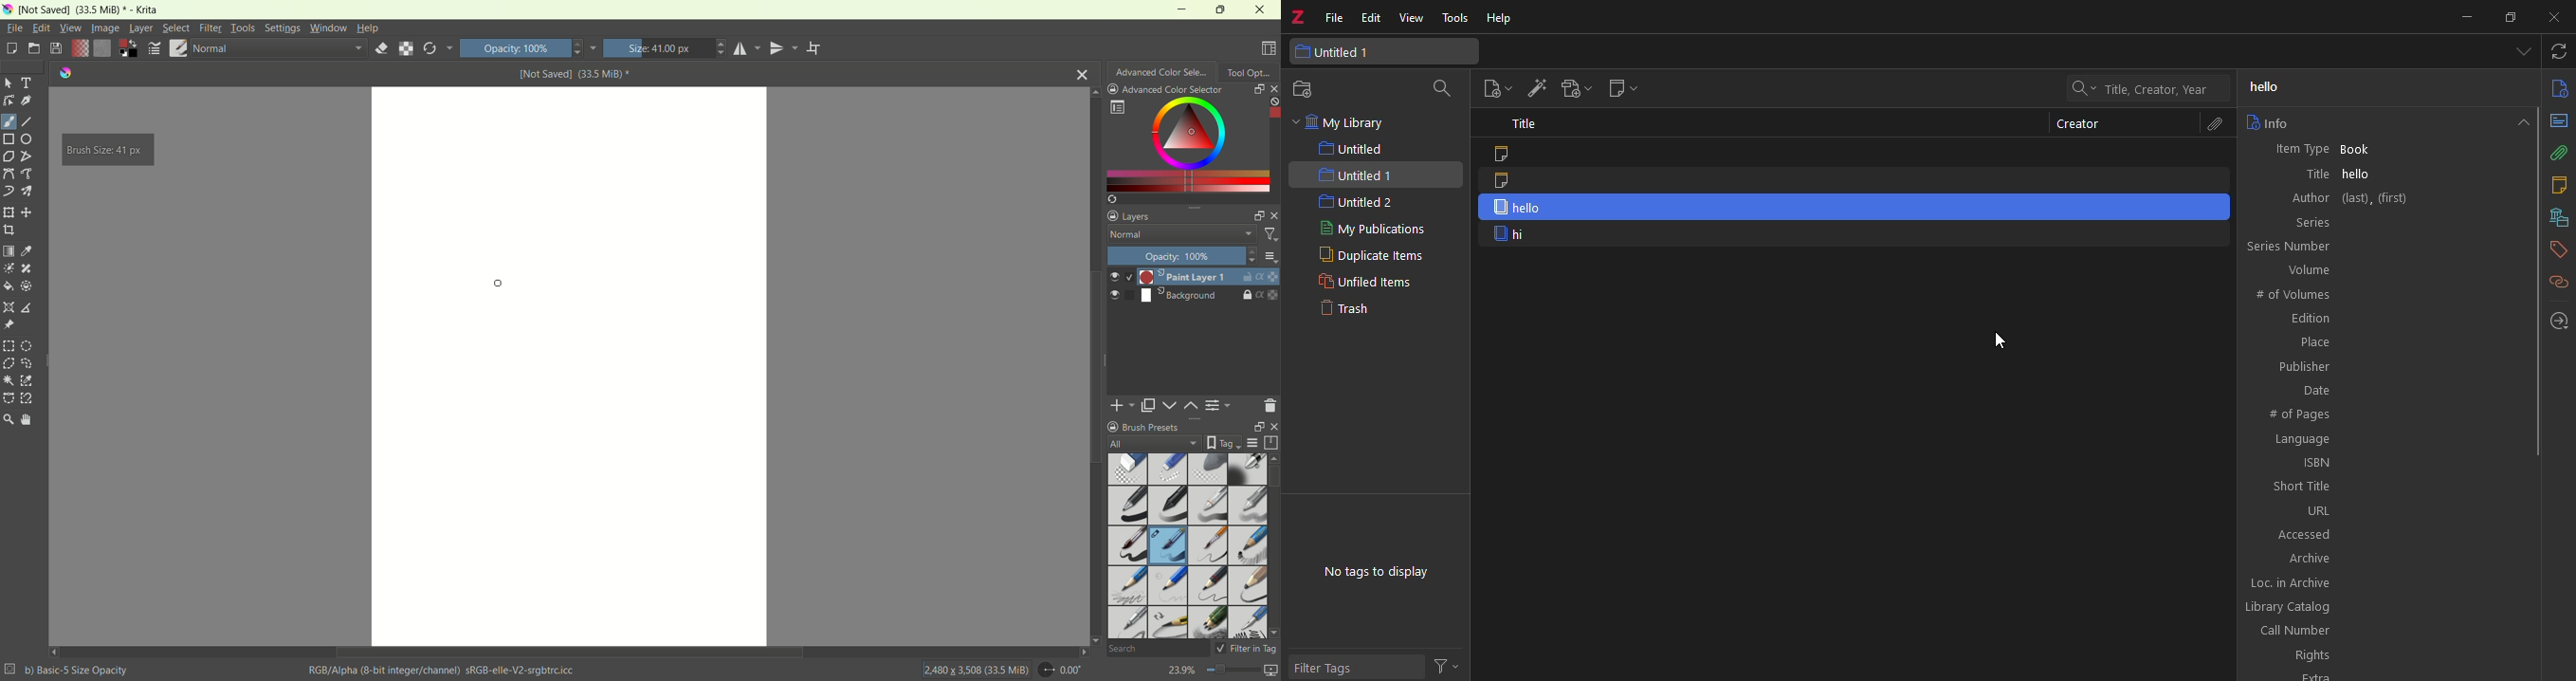  What do you see at coordinates (1858, 208) in the screenshot?
I see `selected note` at bounding box center [1858, 208].